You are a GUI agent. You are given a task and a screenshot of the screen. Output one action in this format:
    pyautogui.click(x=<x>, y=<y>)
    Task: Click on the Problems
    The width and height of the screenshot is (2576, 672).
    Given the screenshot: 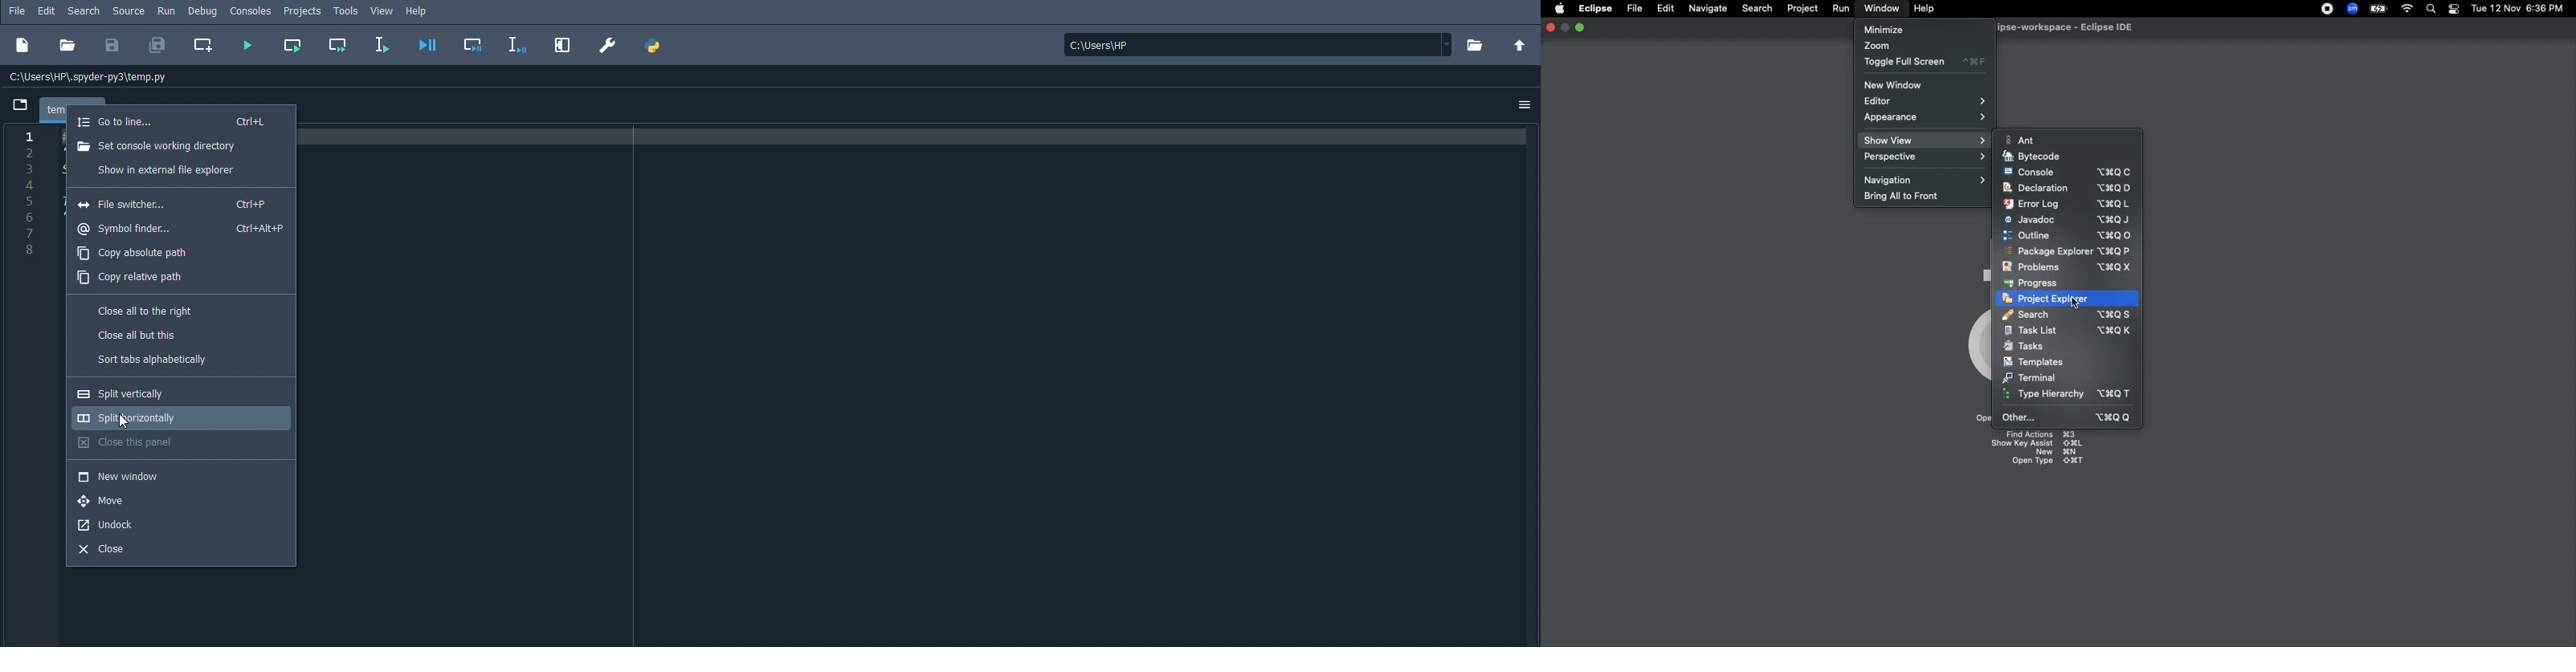 What is the action you would take?
    pyautogui.click(x=2066, y=267)
    